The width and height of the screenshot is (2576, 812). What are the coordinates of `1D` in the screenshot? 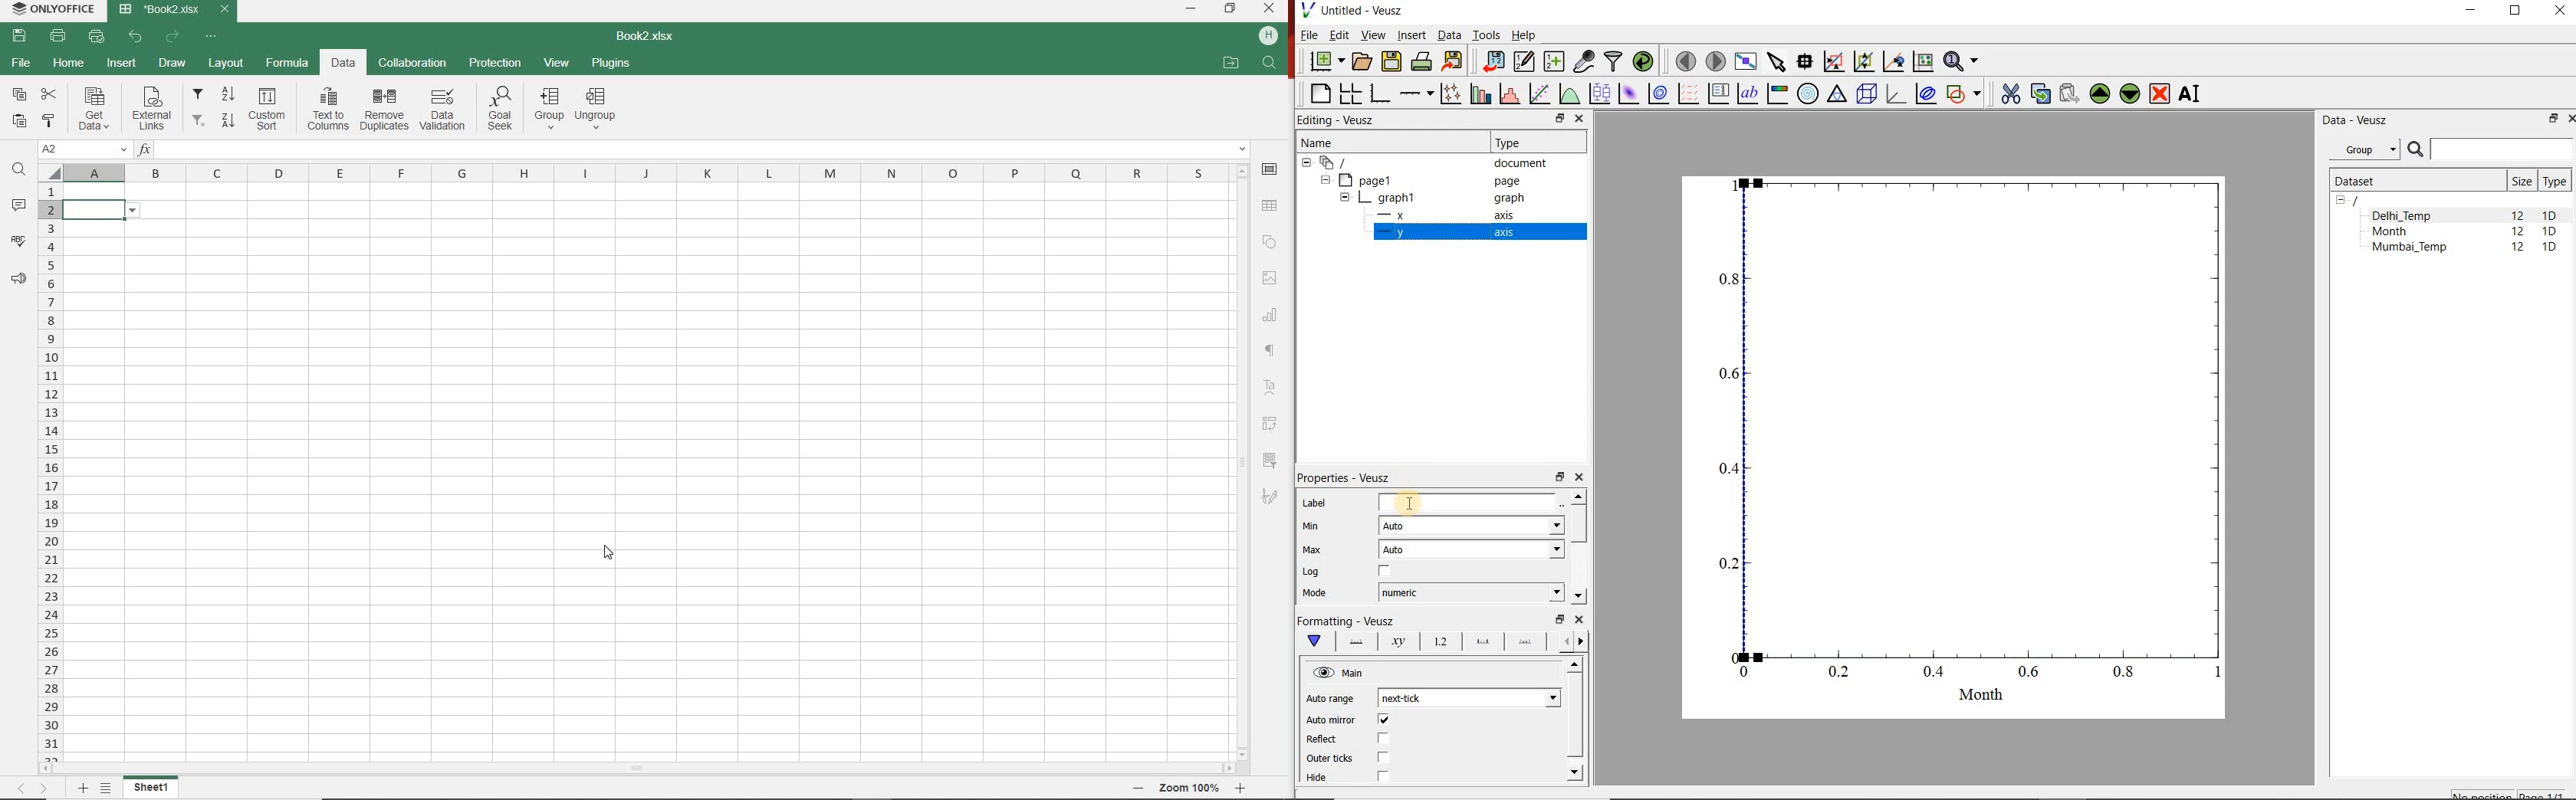 It's located at (2550, 215).